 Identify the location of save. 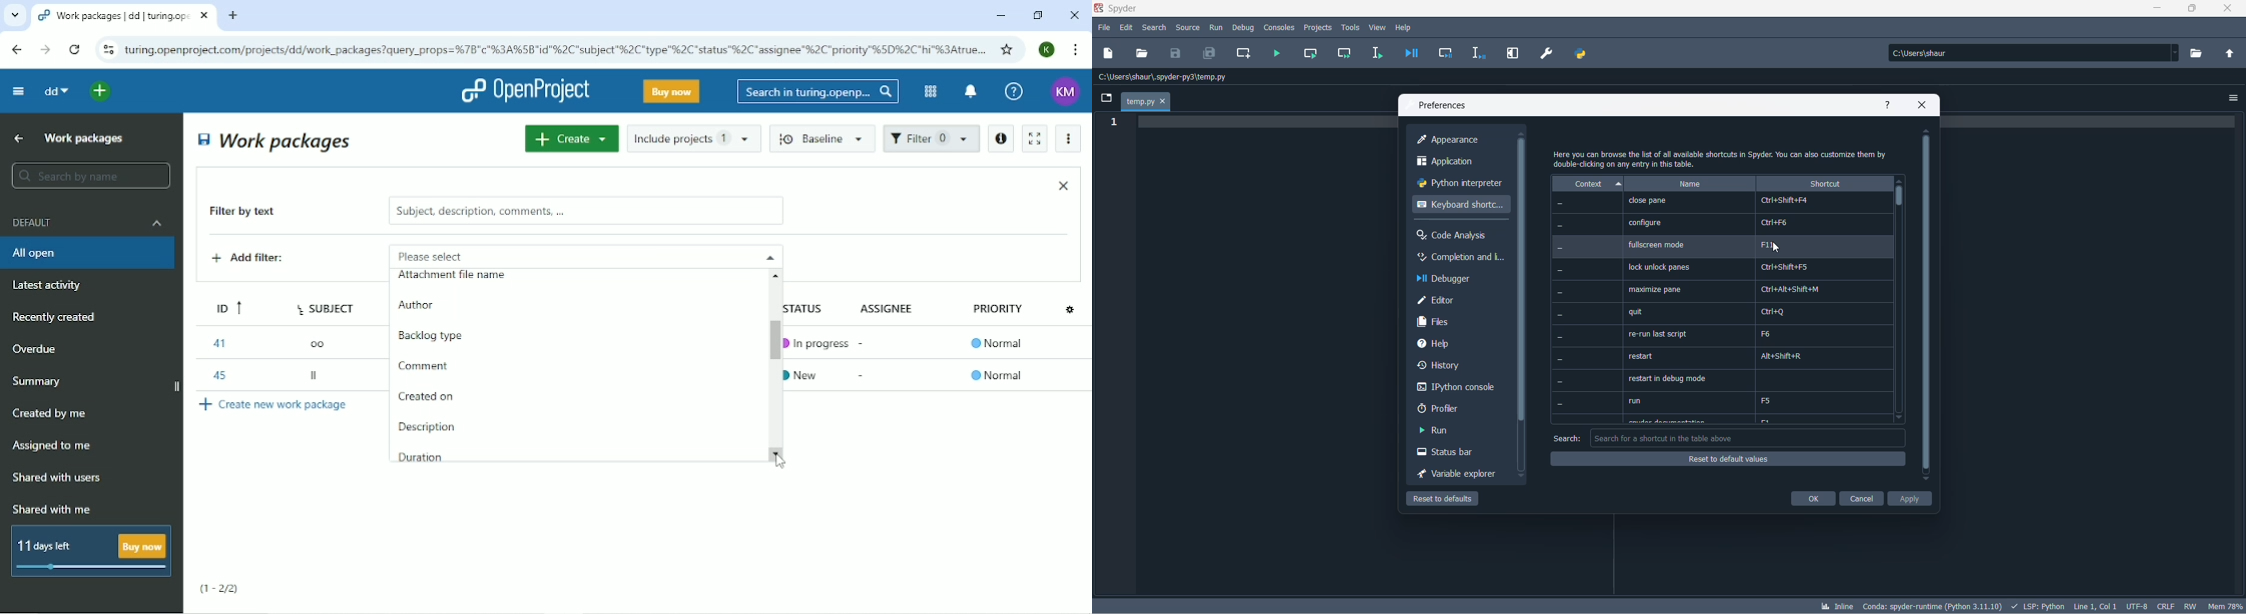
(1176, 52).